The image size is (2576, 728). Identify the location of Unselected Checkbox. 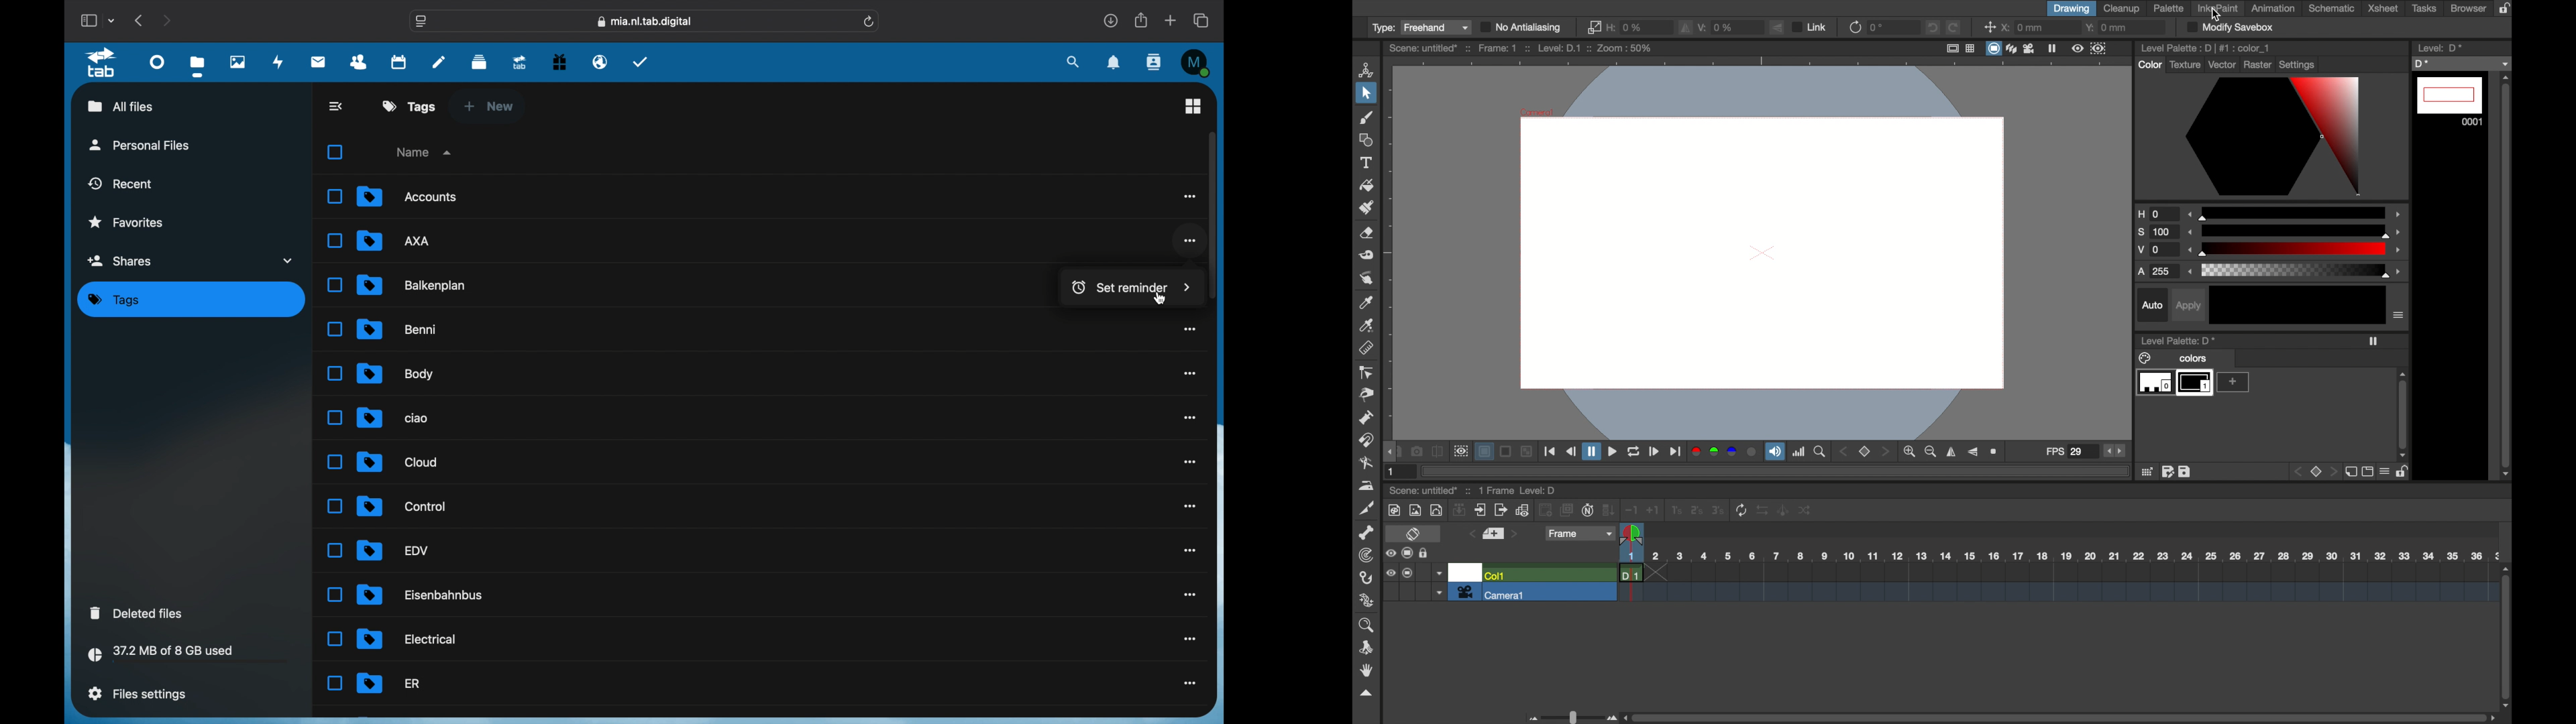
(334, 286).